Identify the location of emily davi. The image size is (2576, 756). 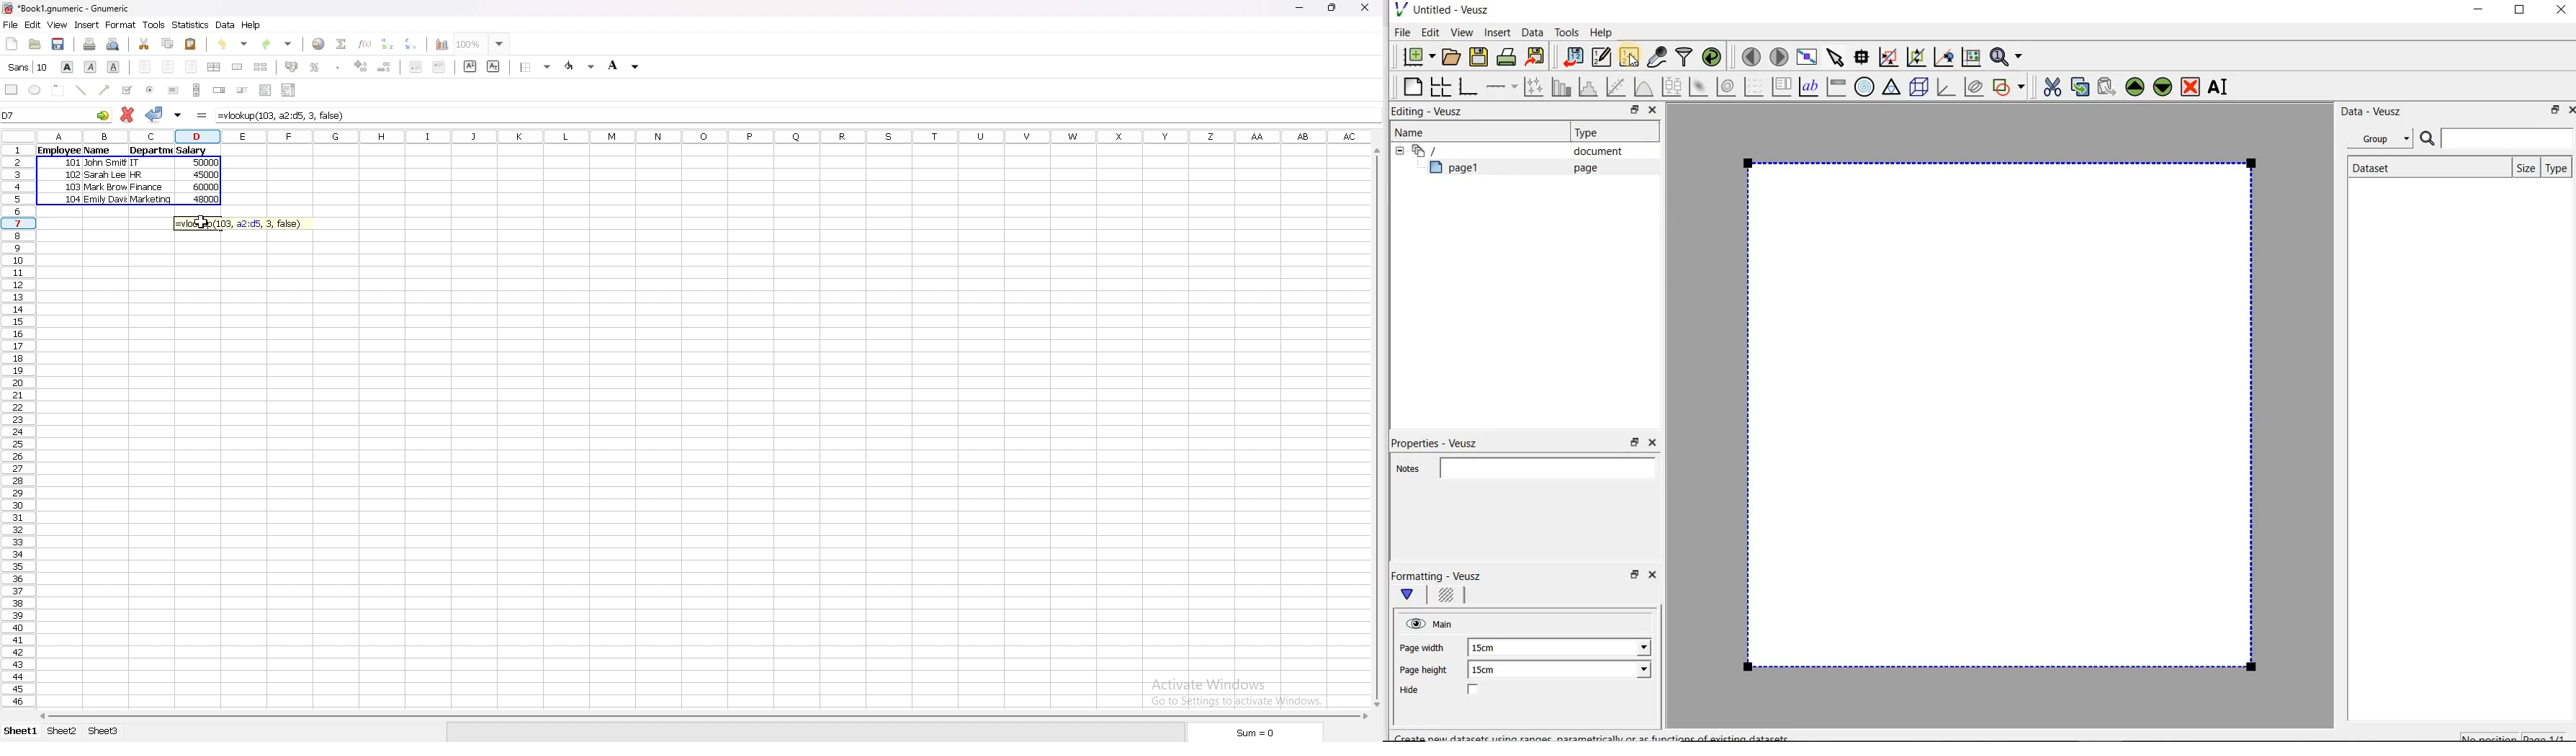
(109, 200).